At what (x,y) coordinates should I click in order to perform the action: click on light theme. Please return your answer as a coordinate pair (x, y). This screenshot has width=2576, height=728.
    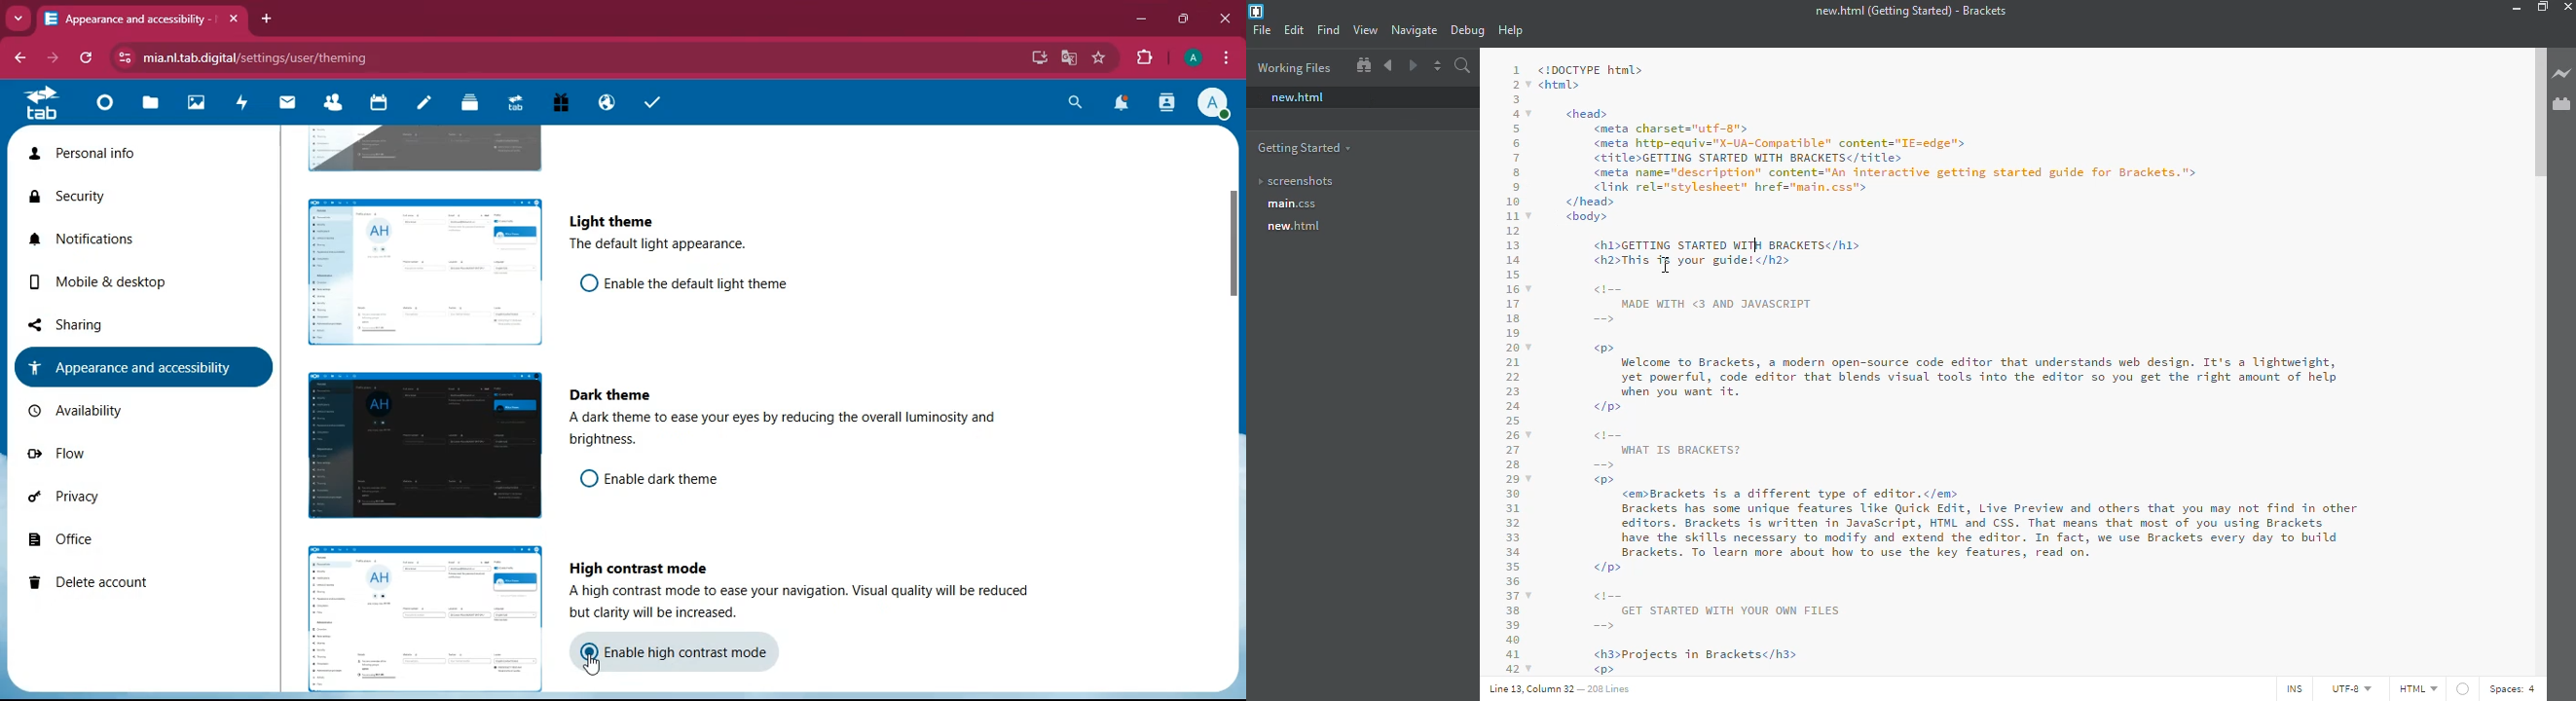
    Looking at the image, I should click on (609, 220).